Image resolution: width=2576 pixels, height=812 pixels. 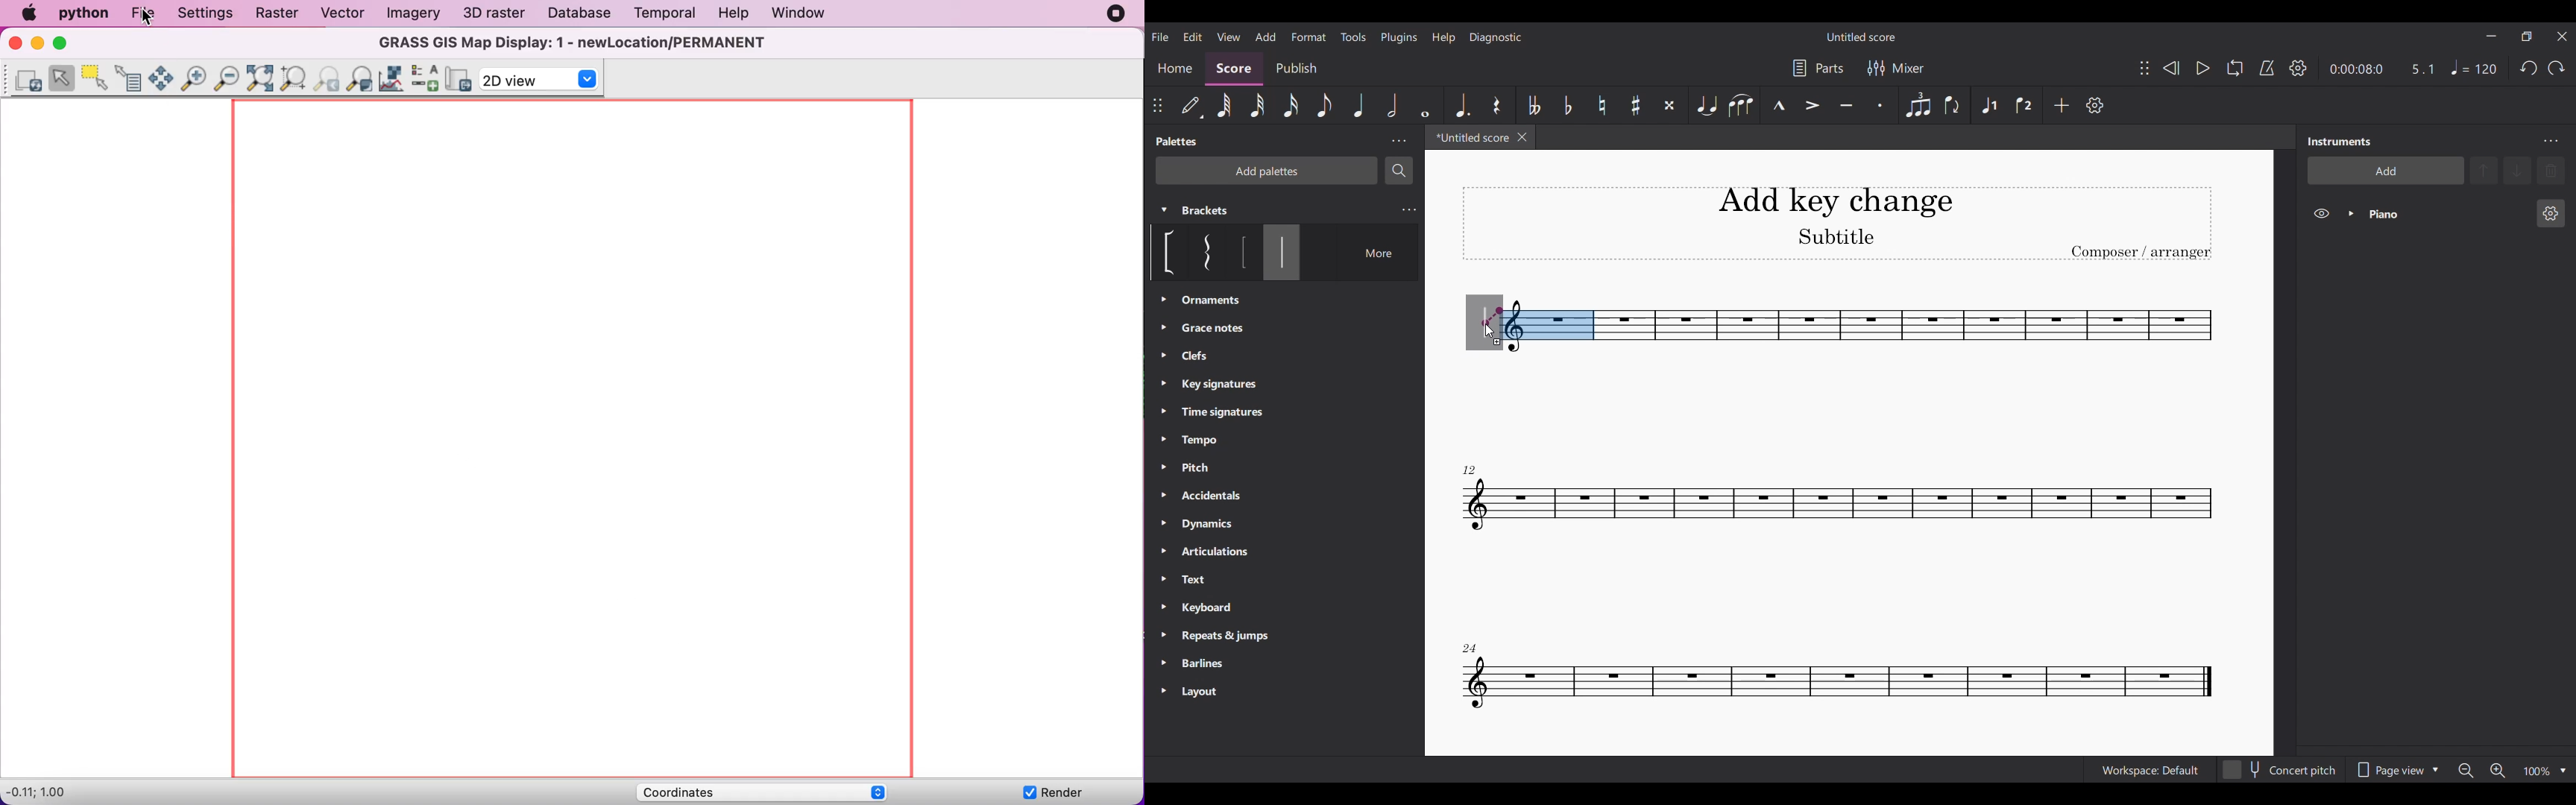 I want to click on Show interface in a smaller tab, so click(x=2527, y=37).